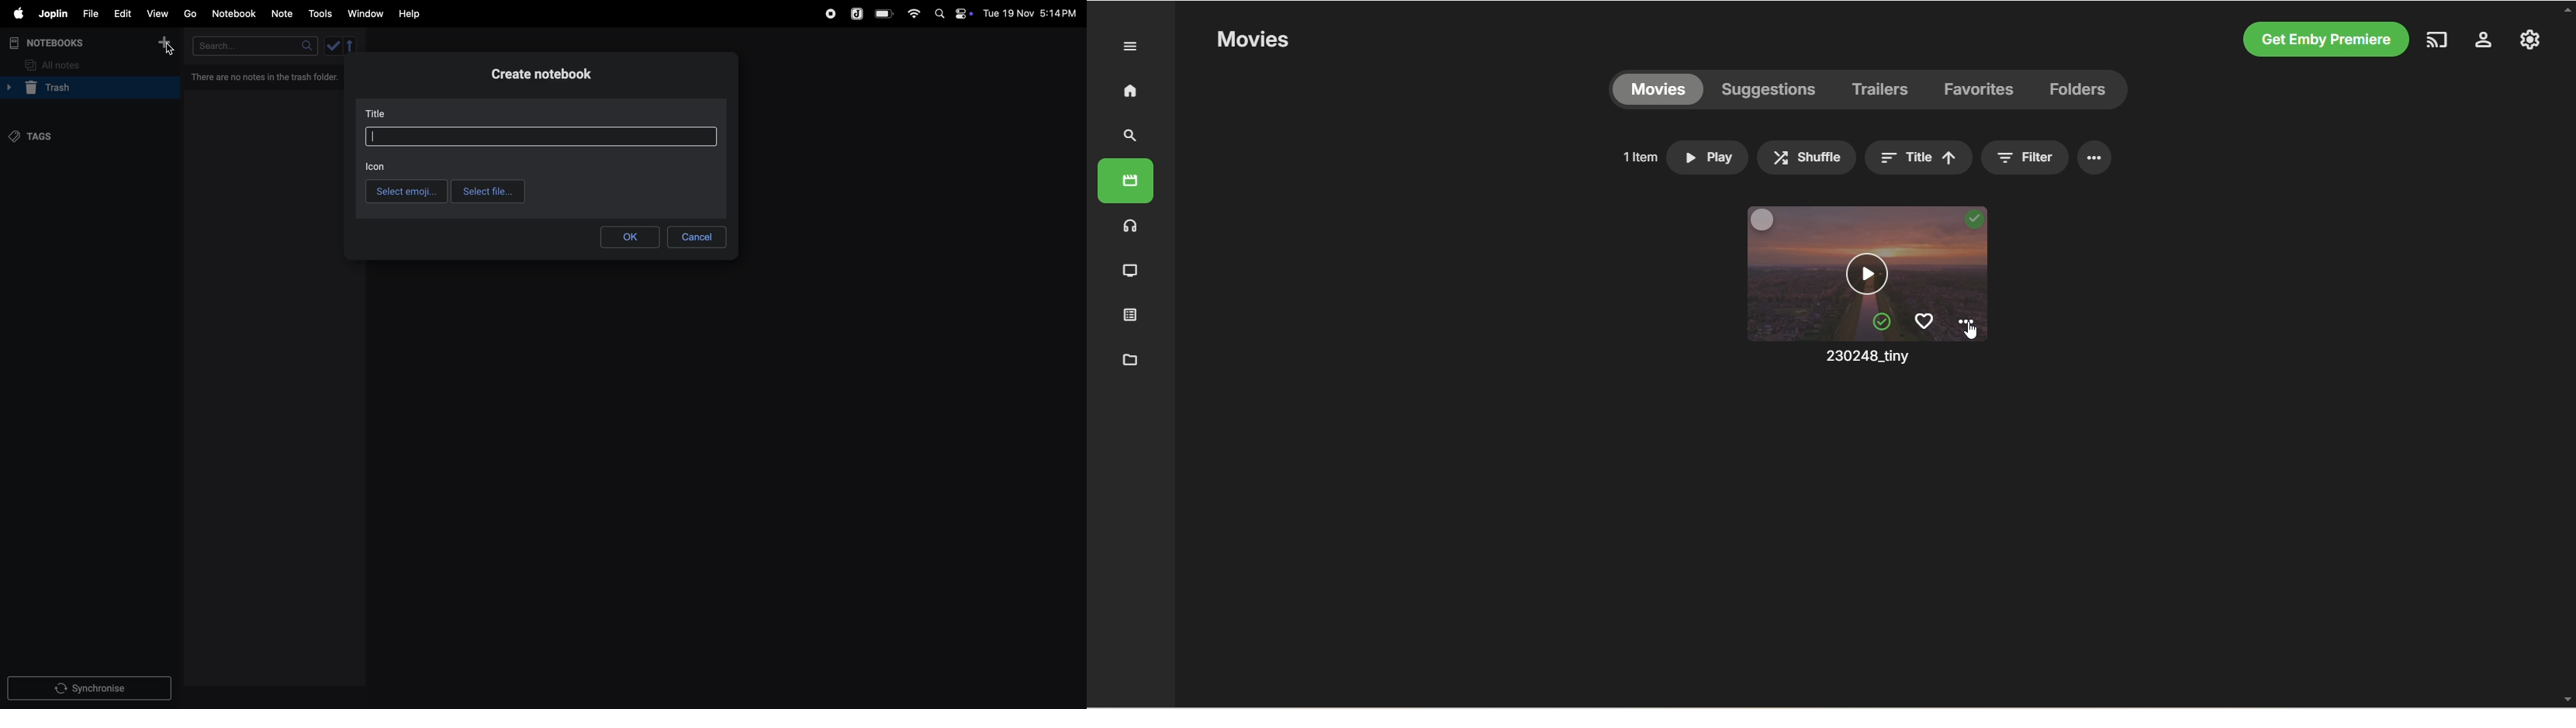 Image resolution: width=2576 pixels, height=728 pixels. What do you see at coordinates (352, 46) in the screenshot?
I see `reverse sort order` at bounding box center [352, 46].